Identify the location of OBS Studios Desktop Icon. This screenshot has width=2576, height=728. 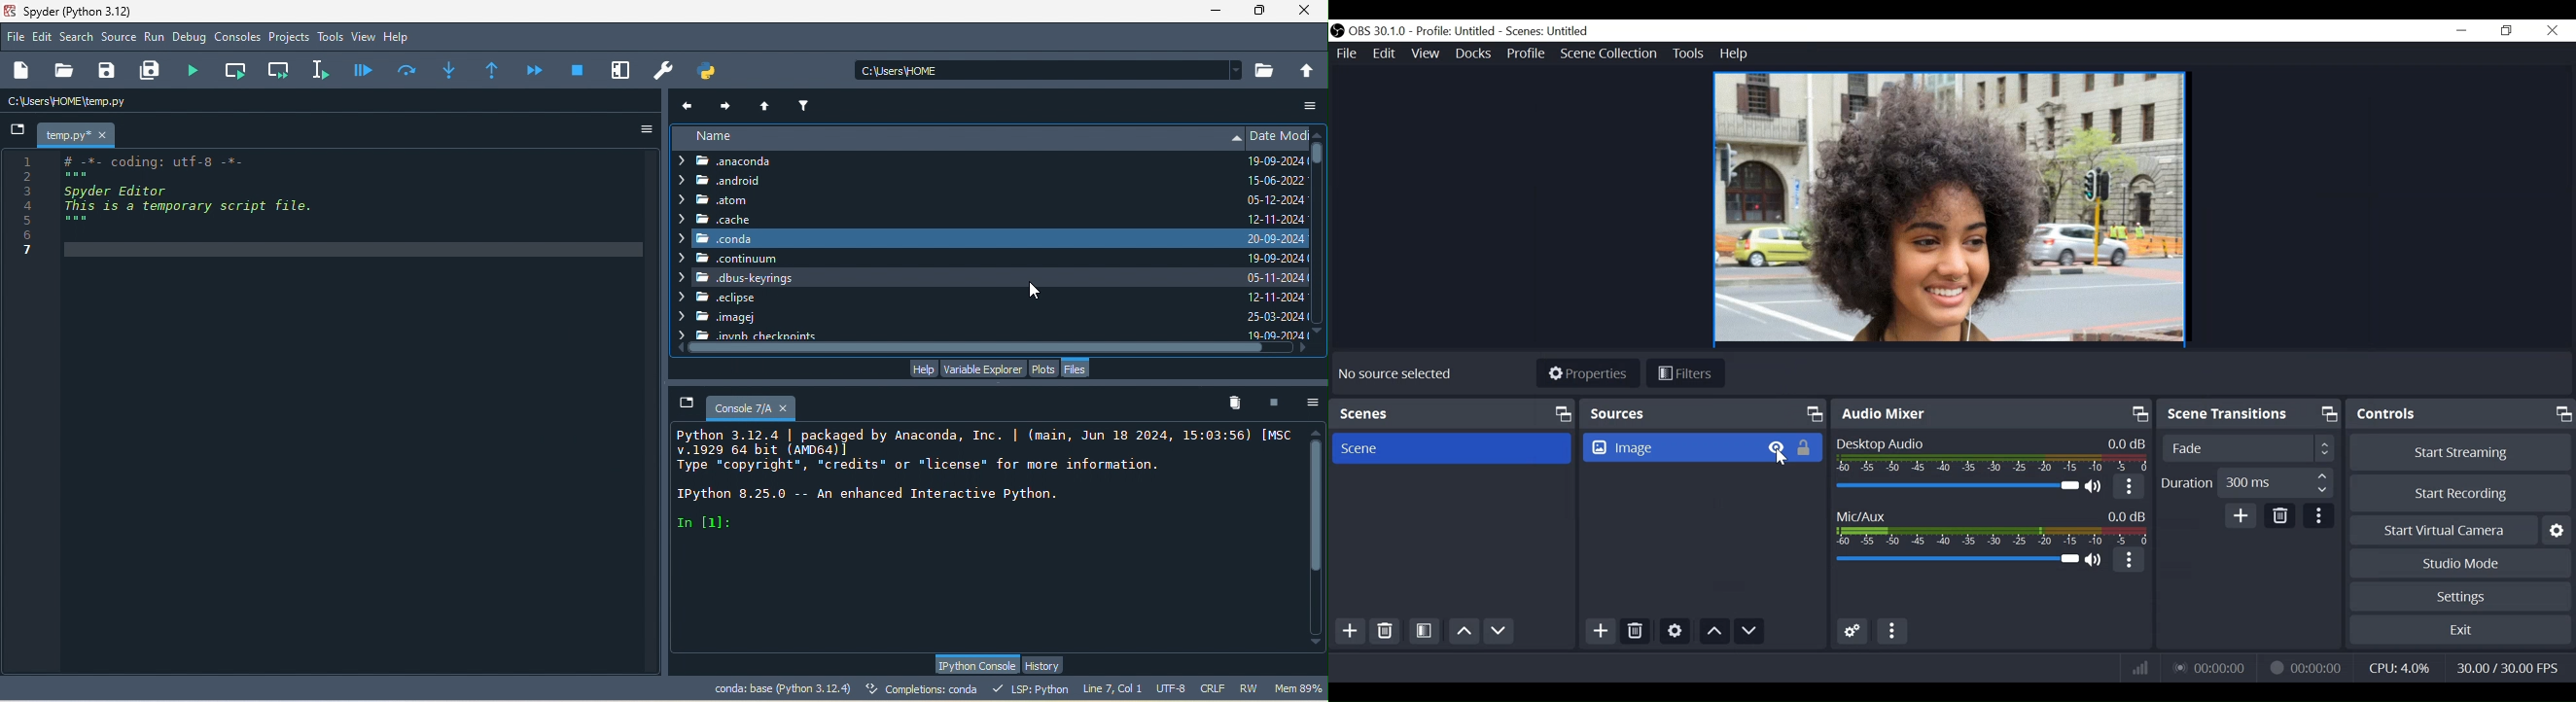
(1337, 31).